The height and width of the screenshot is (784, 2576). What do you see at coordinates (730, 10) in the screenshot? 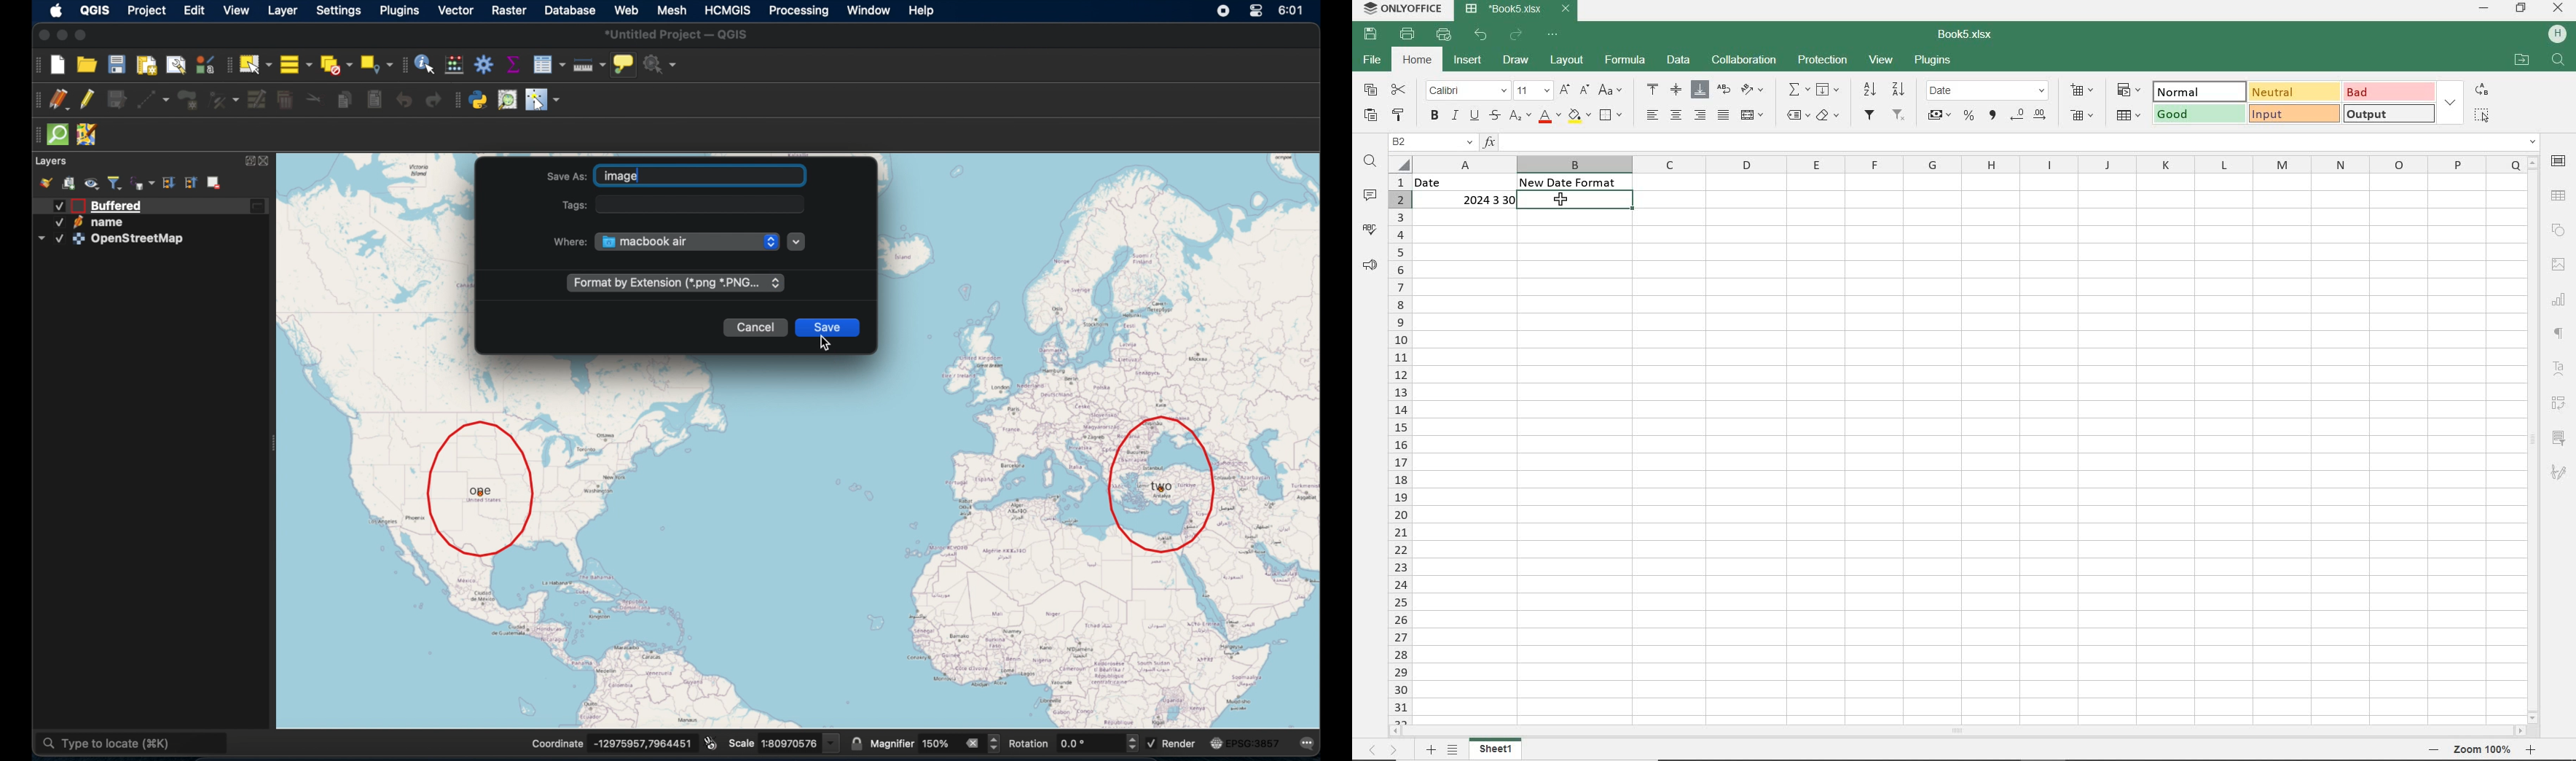
I see `HCMGIS` at bounding box center [730, 10].